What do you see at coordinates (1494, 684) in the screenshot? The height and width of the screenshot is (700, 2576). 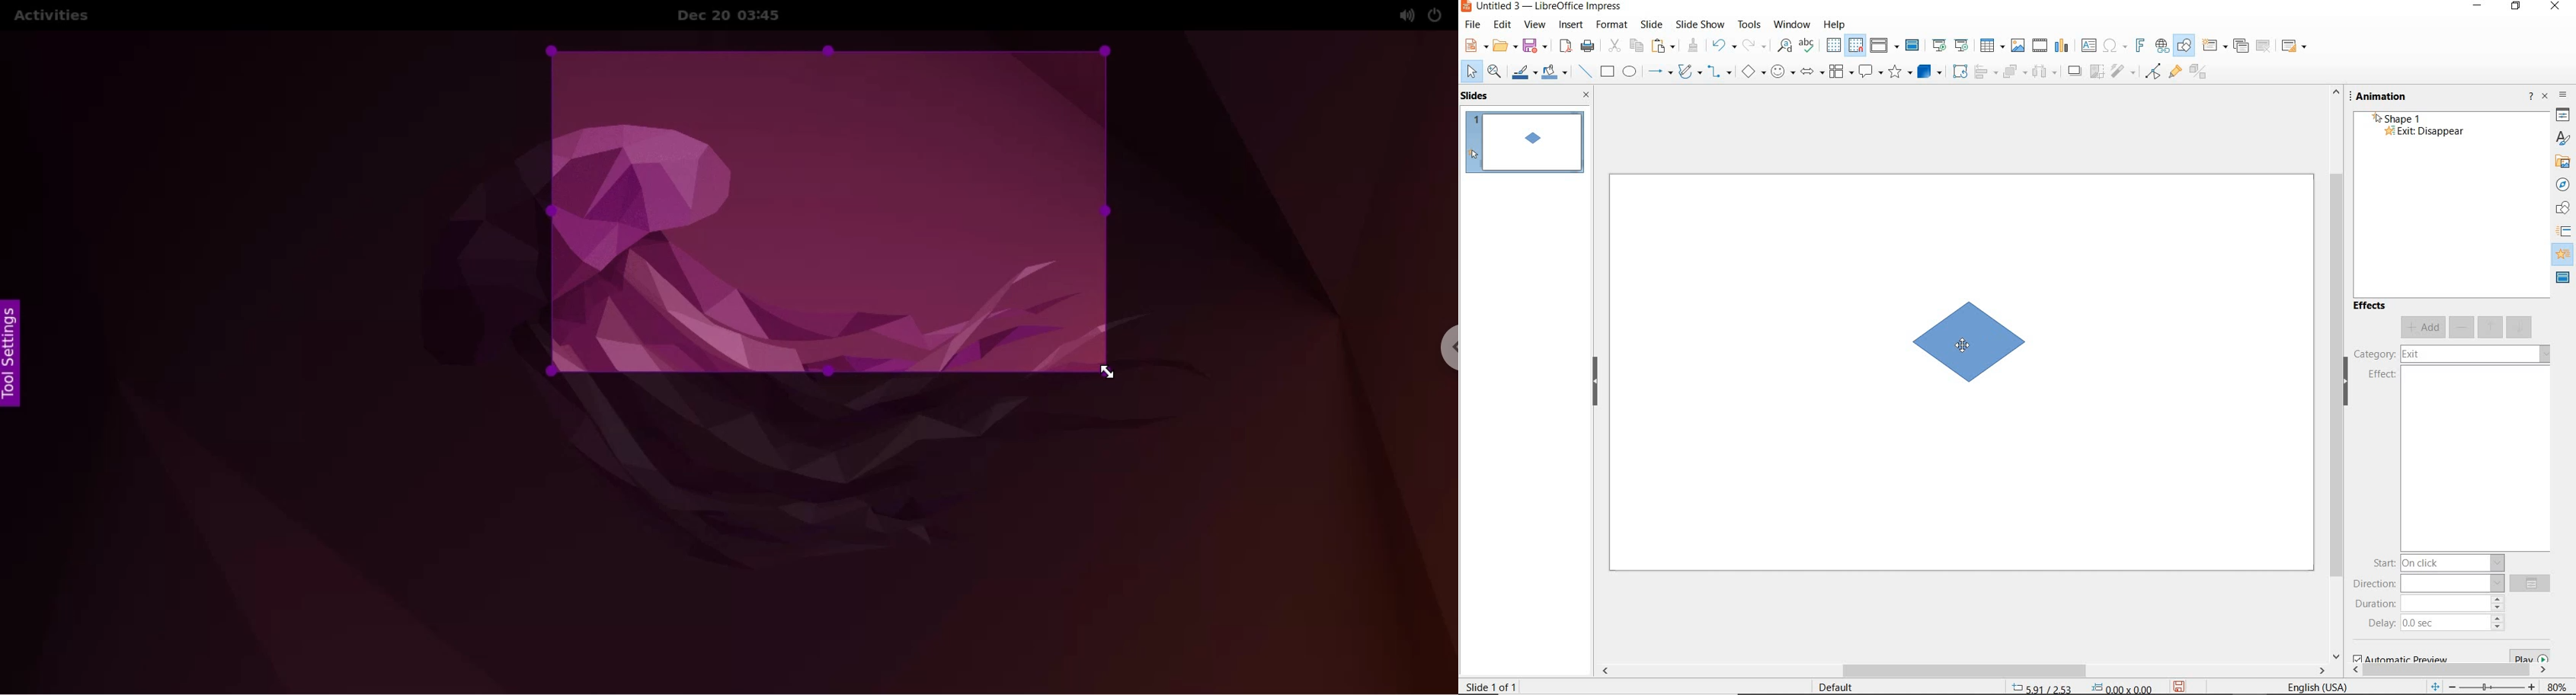 I see `slide 1 of 1` at bounding box center [1494, 684].